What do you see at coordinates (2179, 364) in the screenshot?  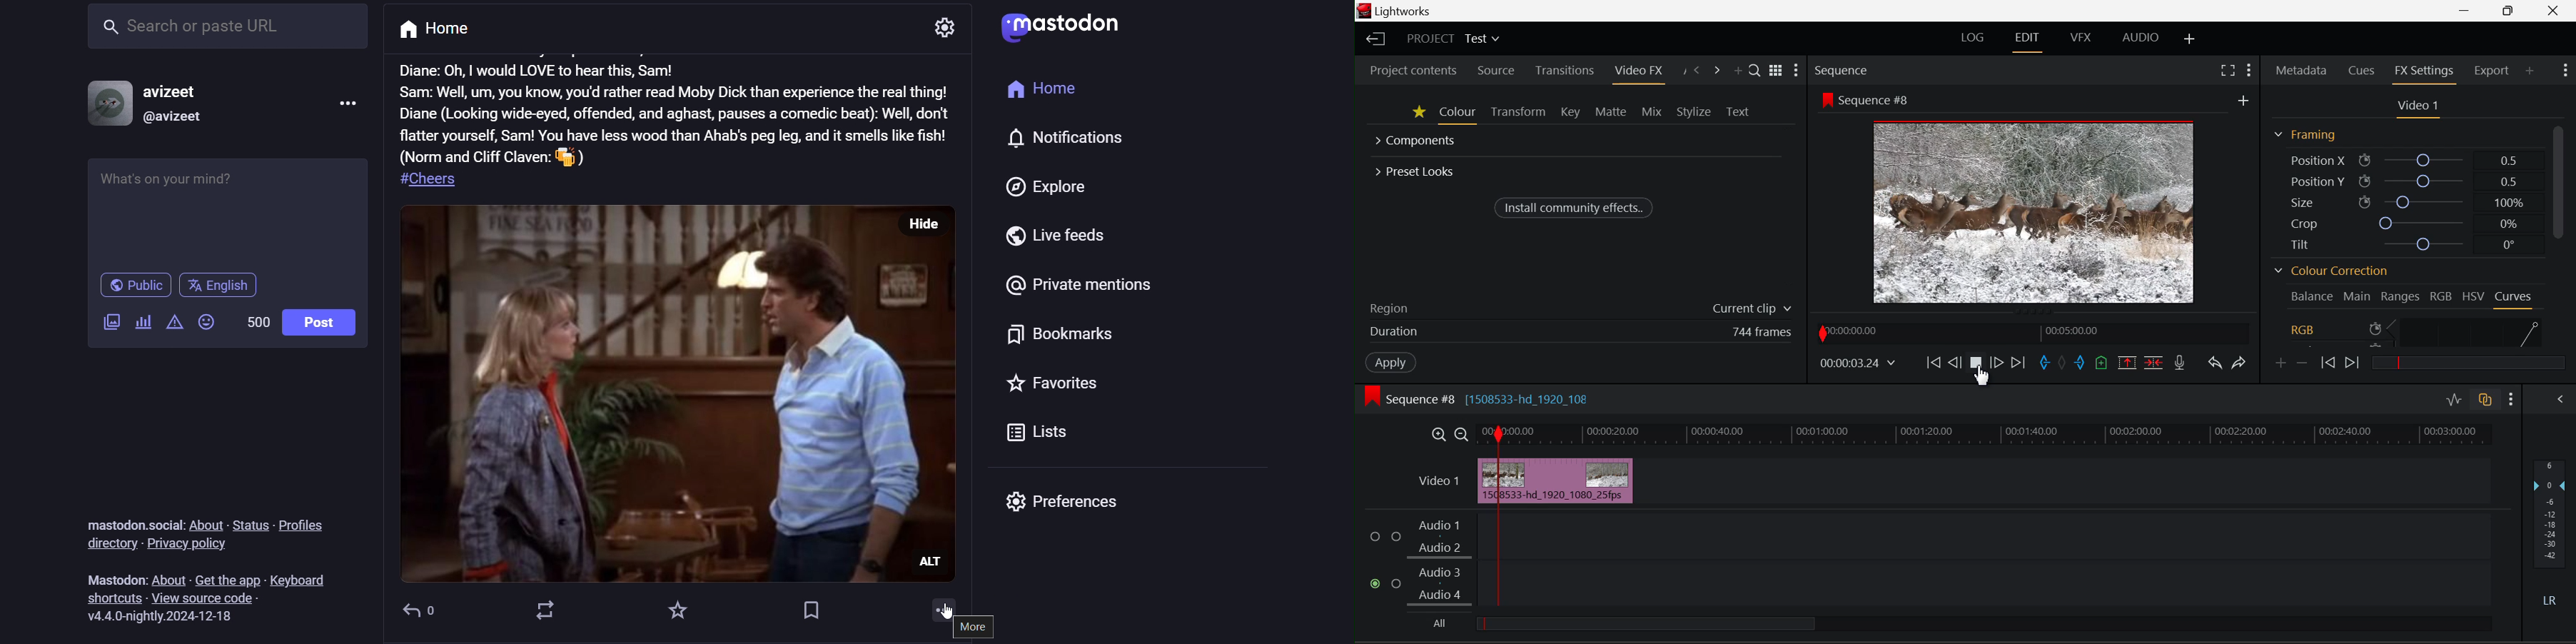 I see `Record Voiceover` at bounding box center [2179, 364].